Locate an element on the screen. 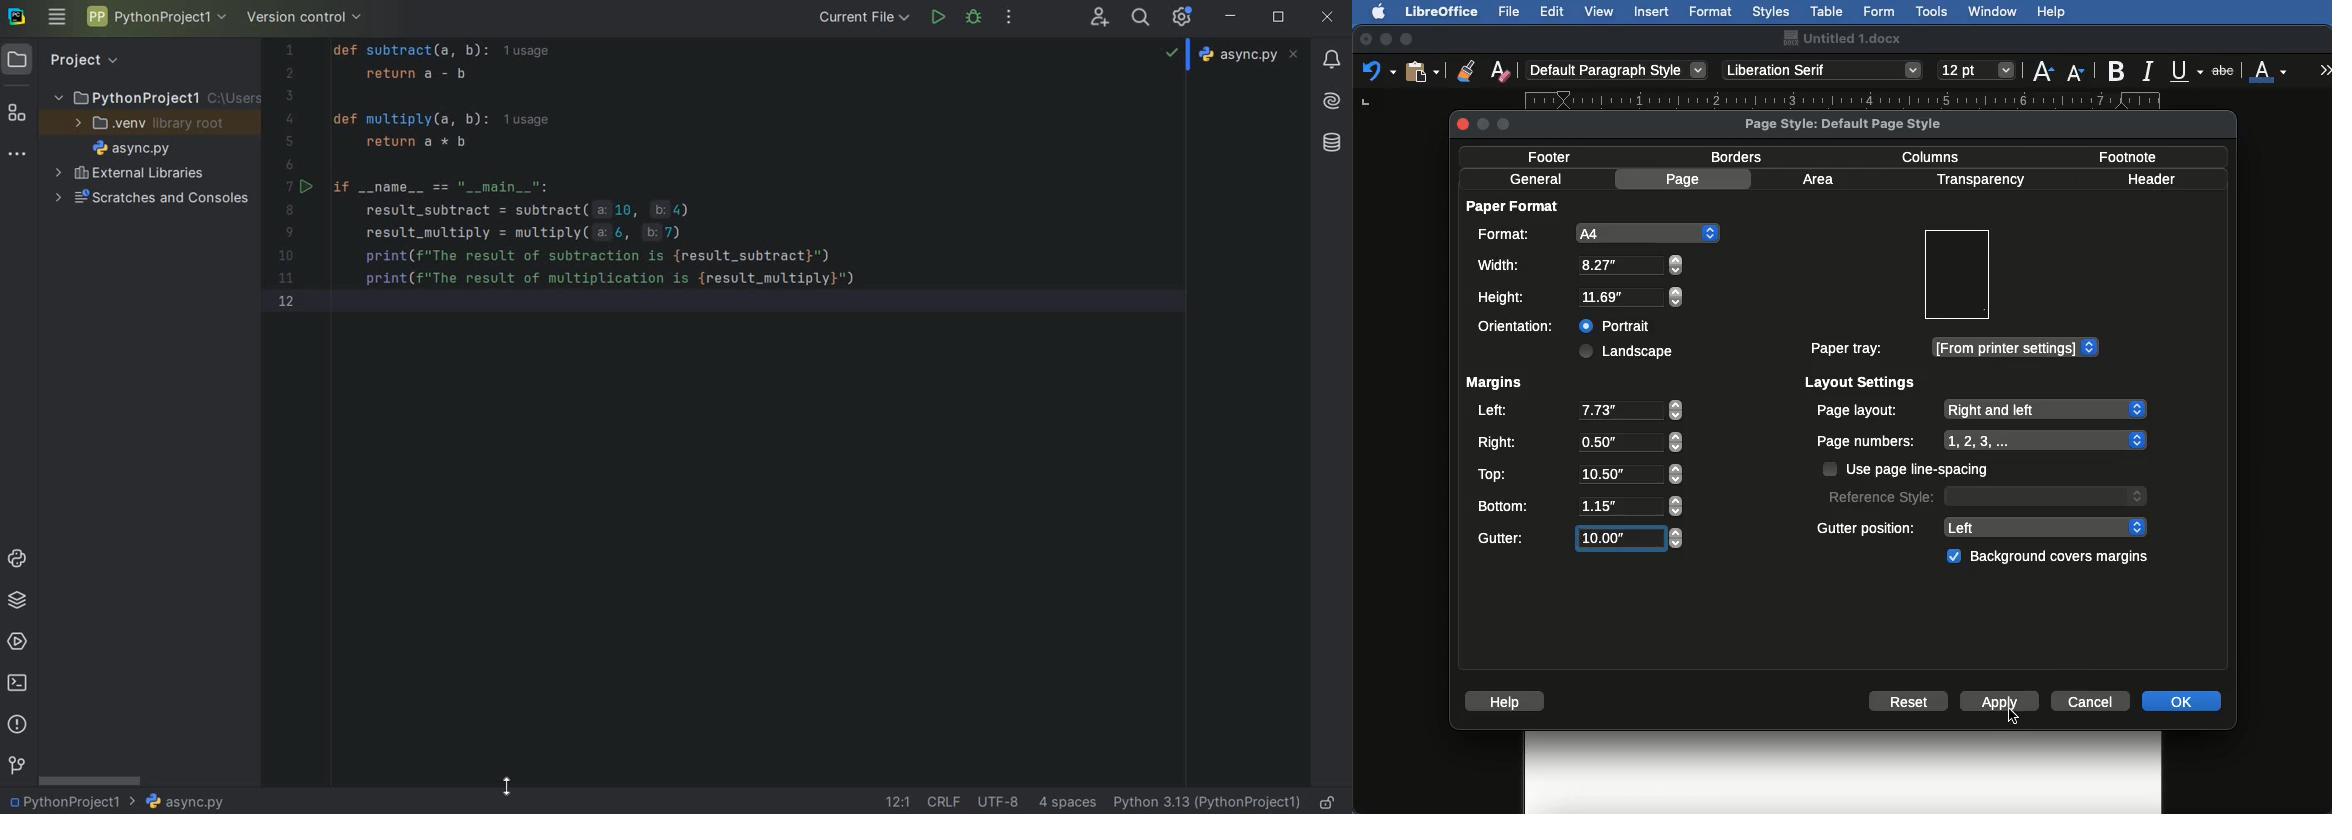 This screenshot has width=2352, height=840. close is located at coordinates (1464, 124).